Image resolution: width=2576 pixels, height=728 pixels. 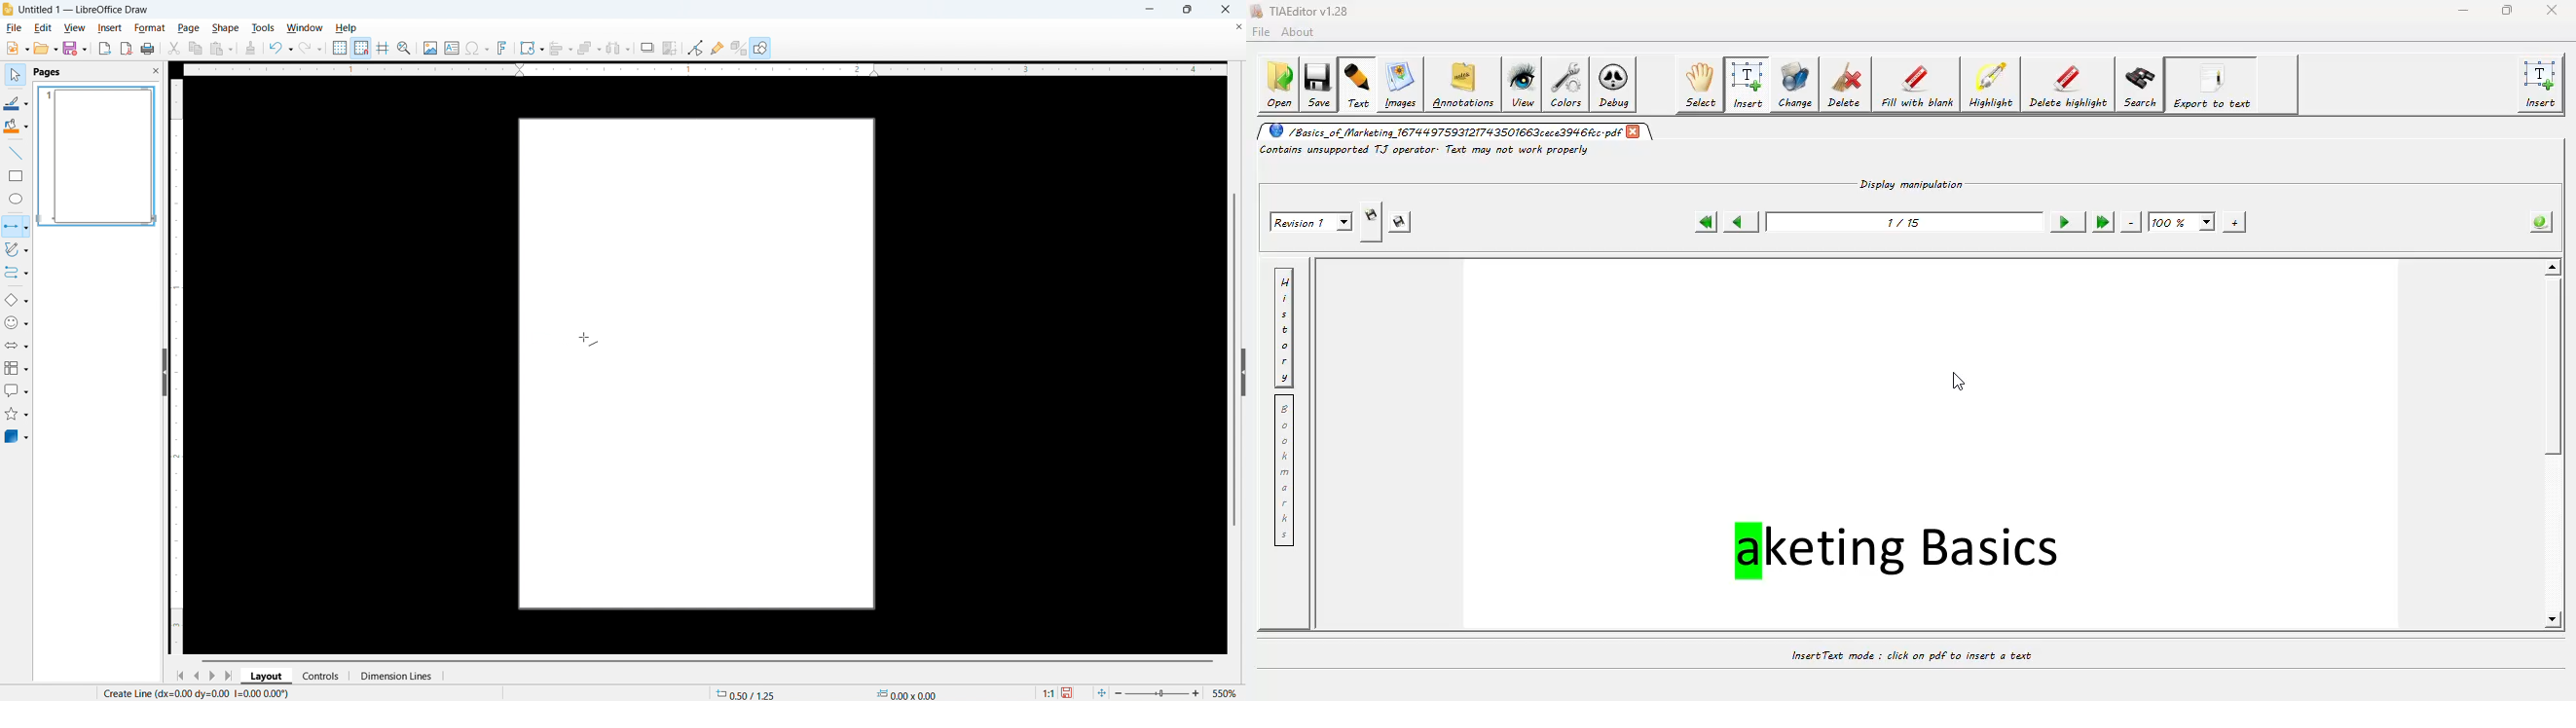 I want to click on Crop image , so click(x=670, y=47).